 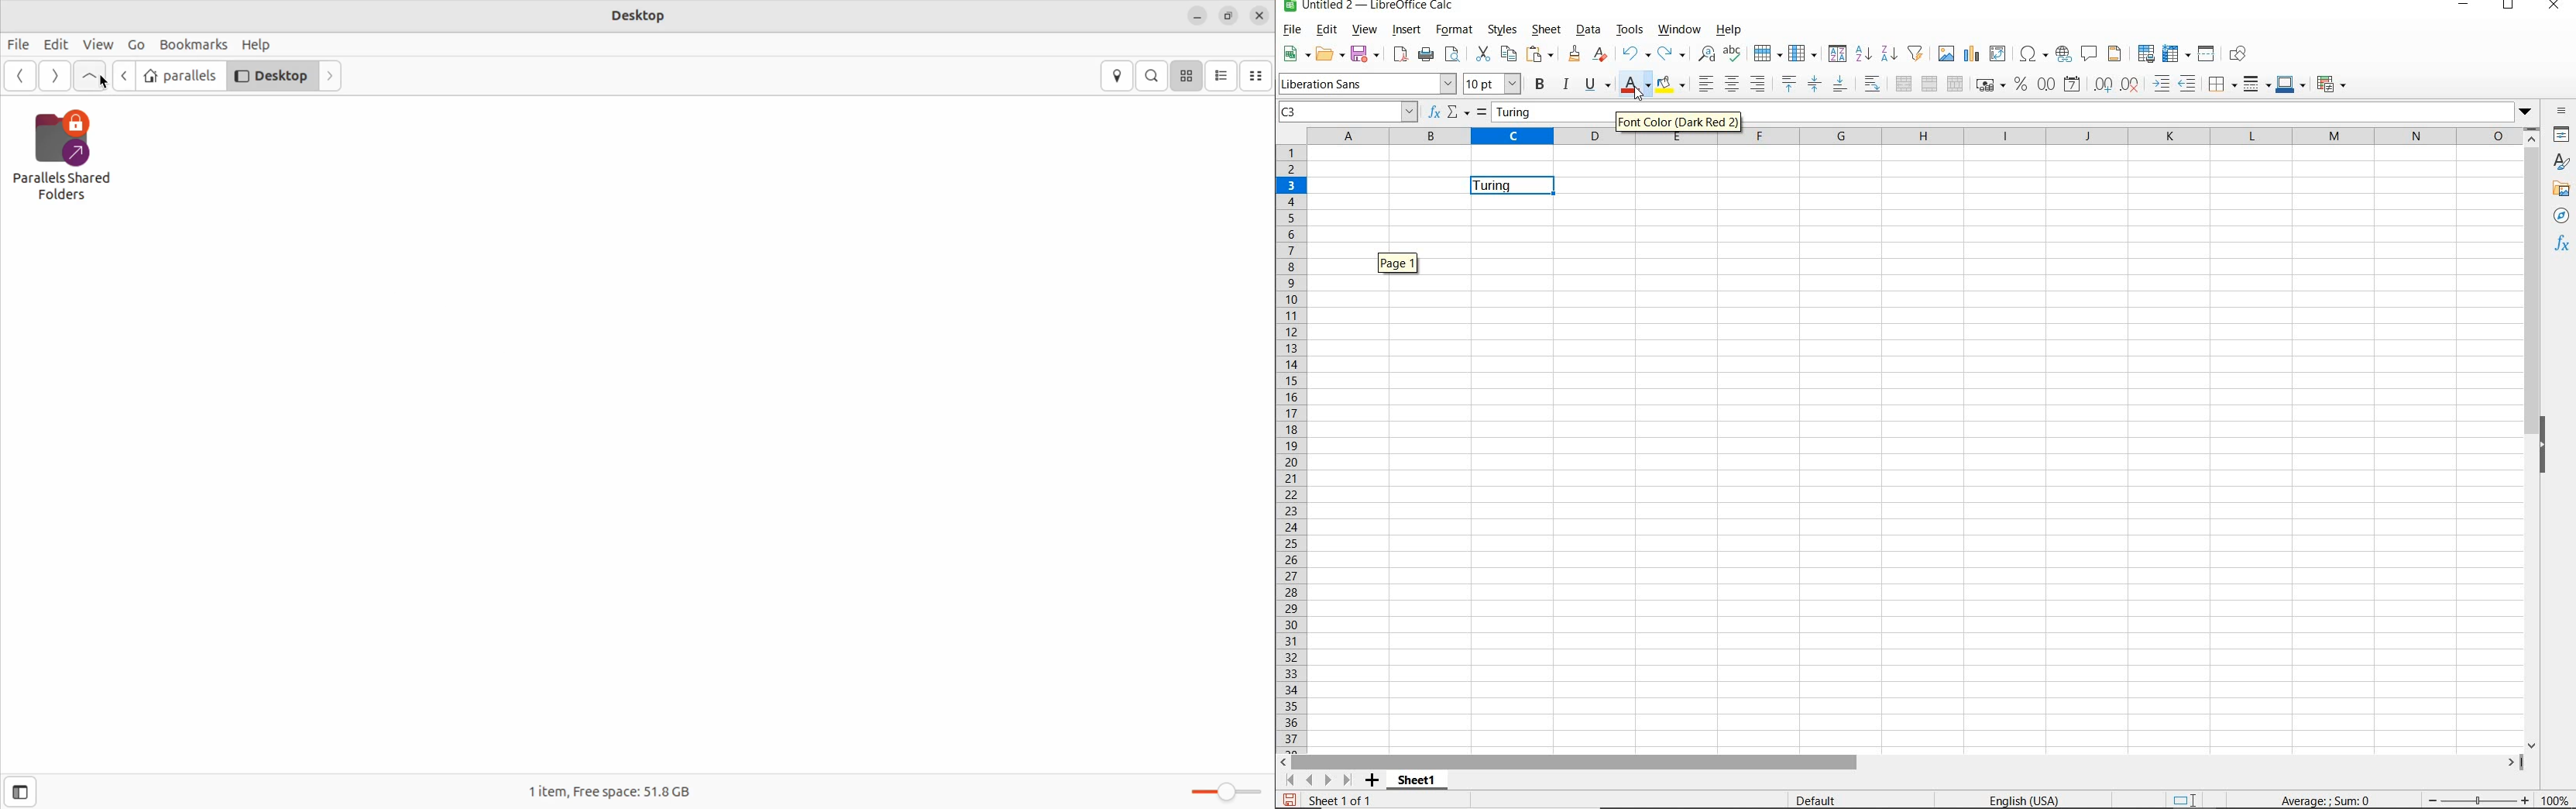 I want to click on INSERT IMAGE, so click(x=1946, y=54).